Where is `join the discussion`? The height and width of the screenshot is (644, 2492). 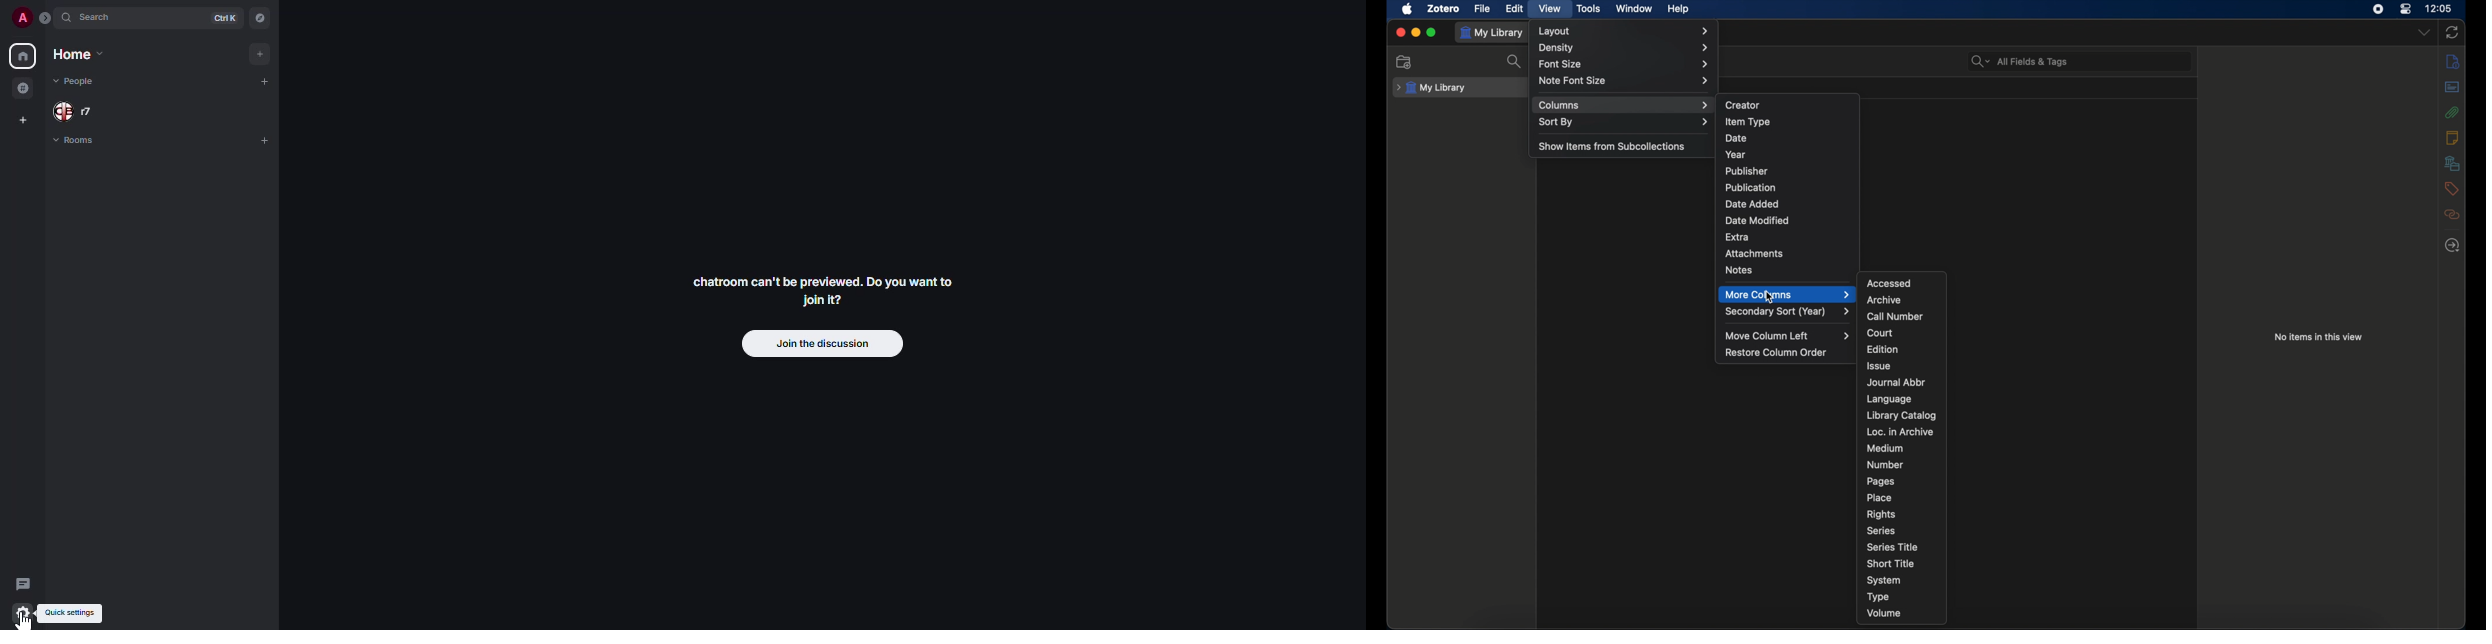
join the discussion is located at coordinates (819, 346).